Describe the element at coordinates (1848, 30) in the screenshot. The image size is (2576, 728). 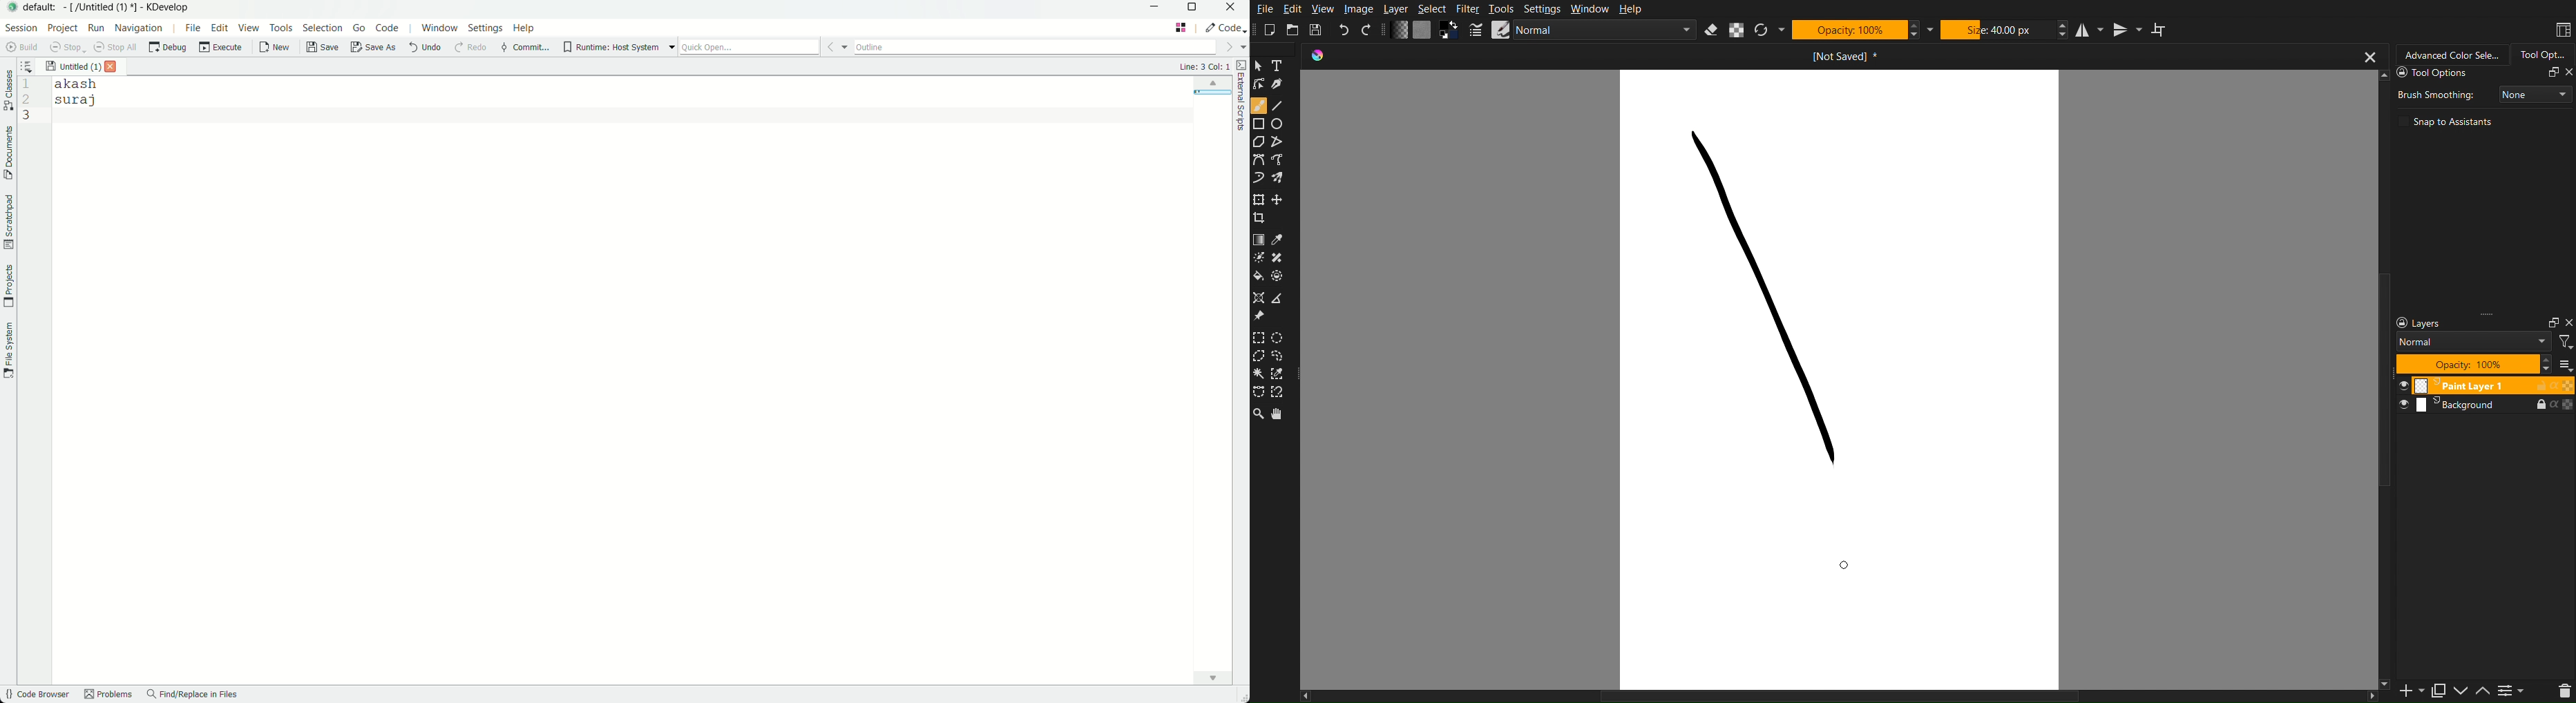
I see `Opacity` at that location.